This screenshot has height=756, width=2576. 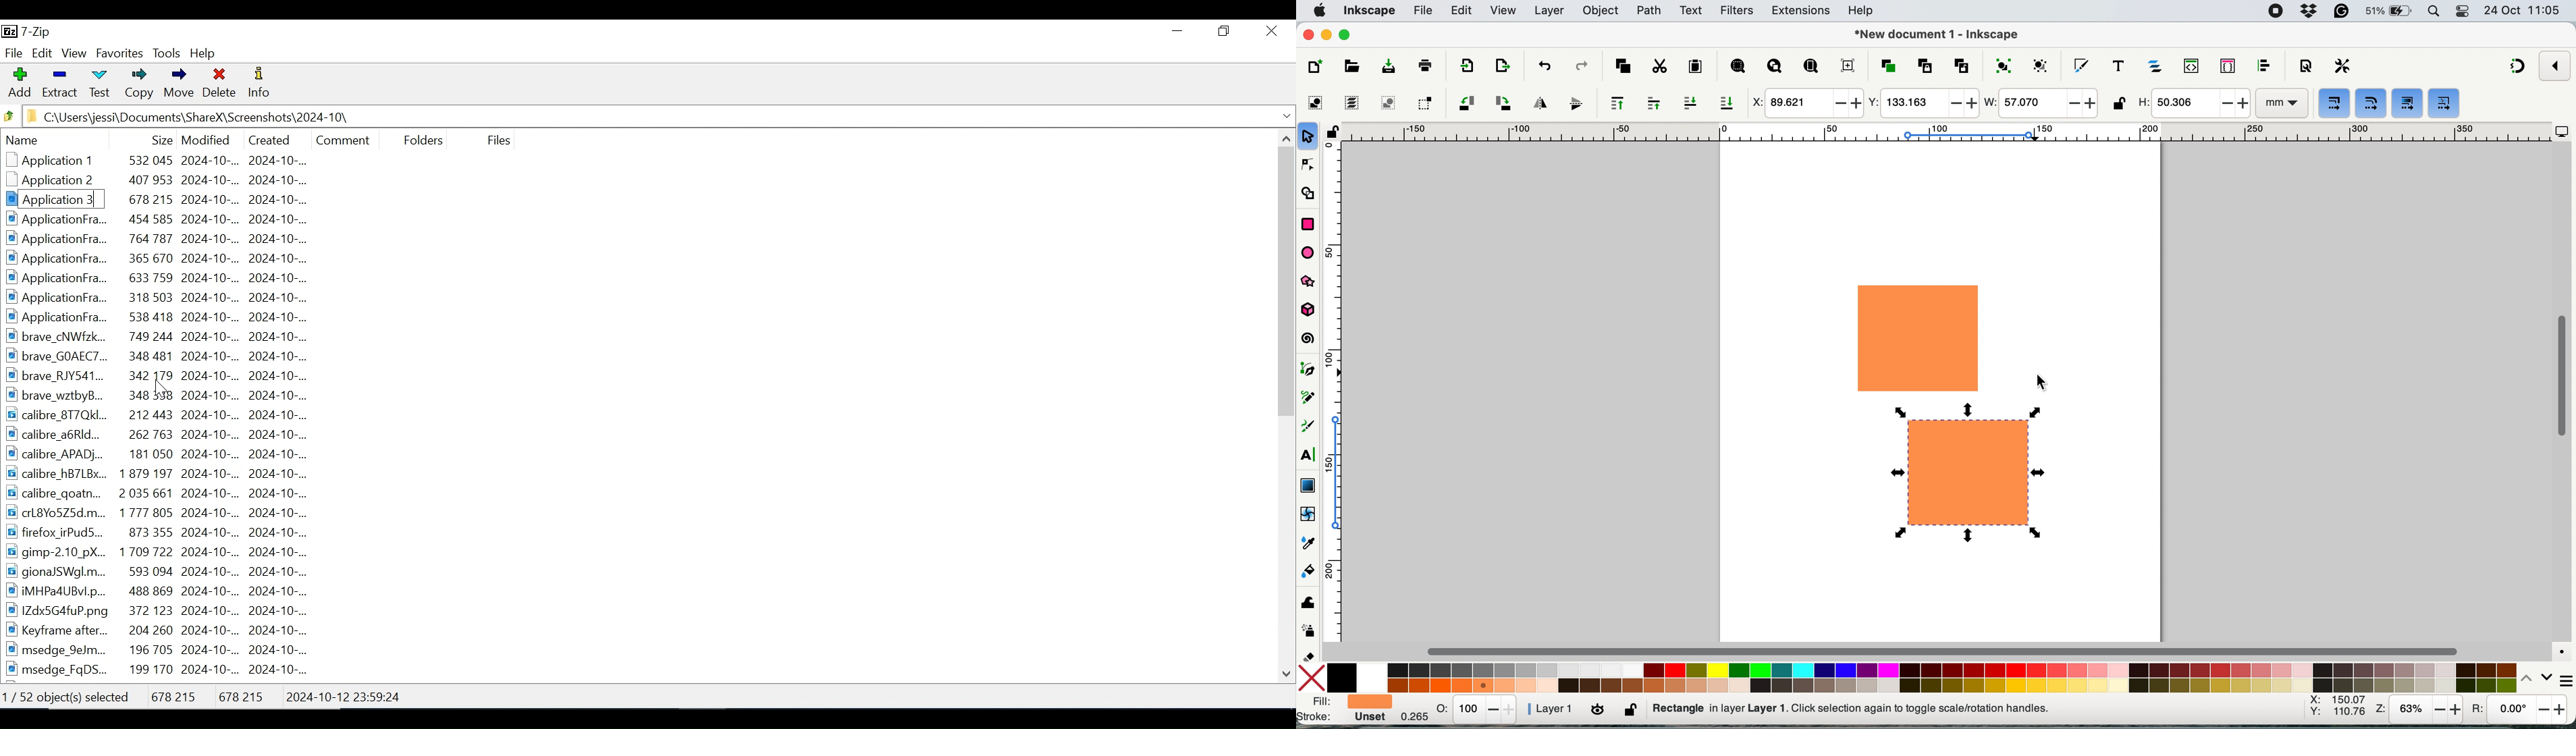 I want to click on  Application2 ~~ 407 953 2024-10-... 2024-10-..., so click(x=168, y=182).